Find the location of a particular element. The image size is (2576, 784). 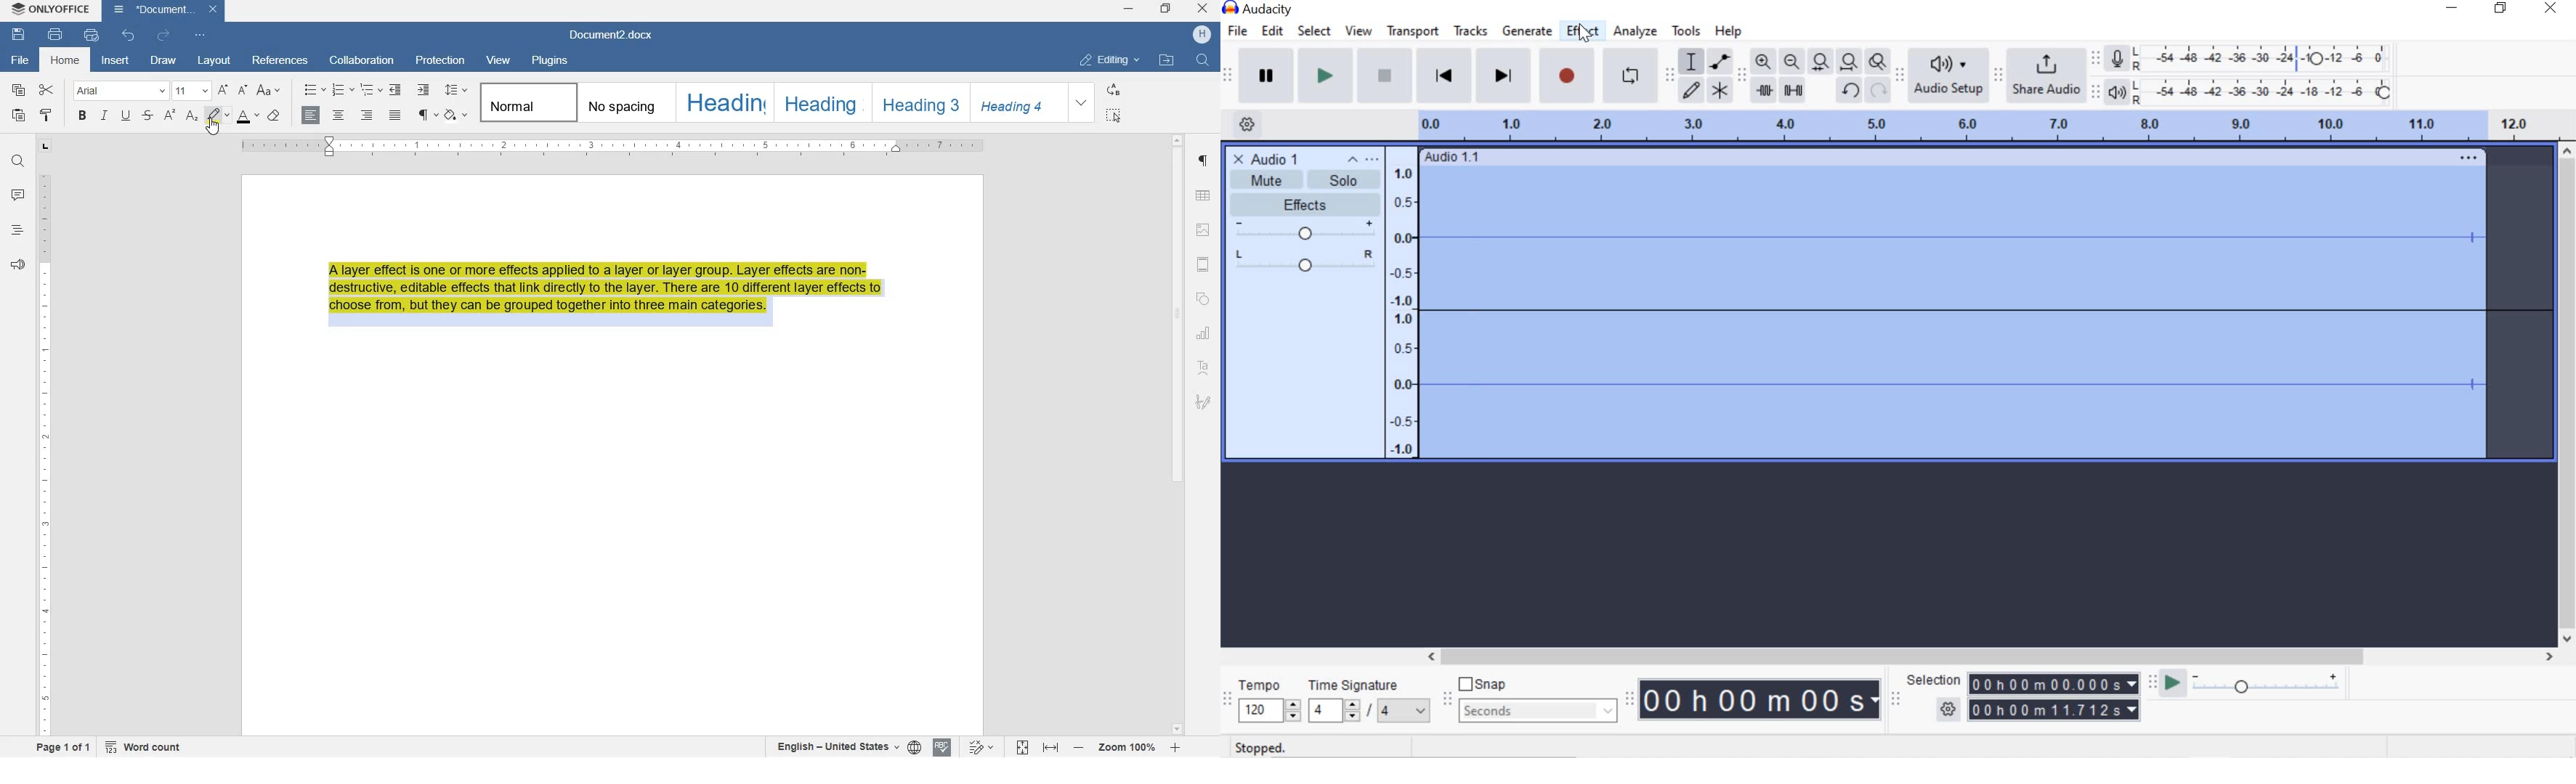

INCREASE INDENT is located at coordinates (424, 91).